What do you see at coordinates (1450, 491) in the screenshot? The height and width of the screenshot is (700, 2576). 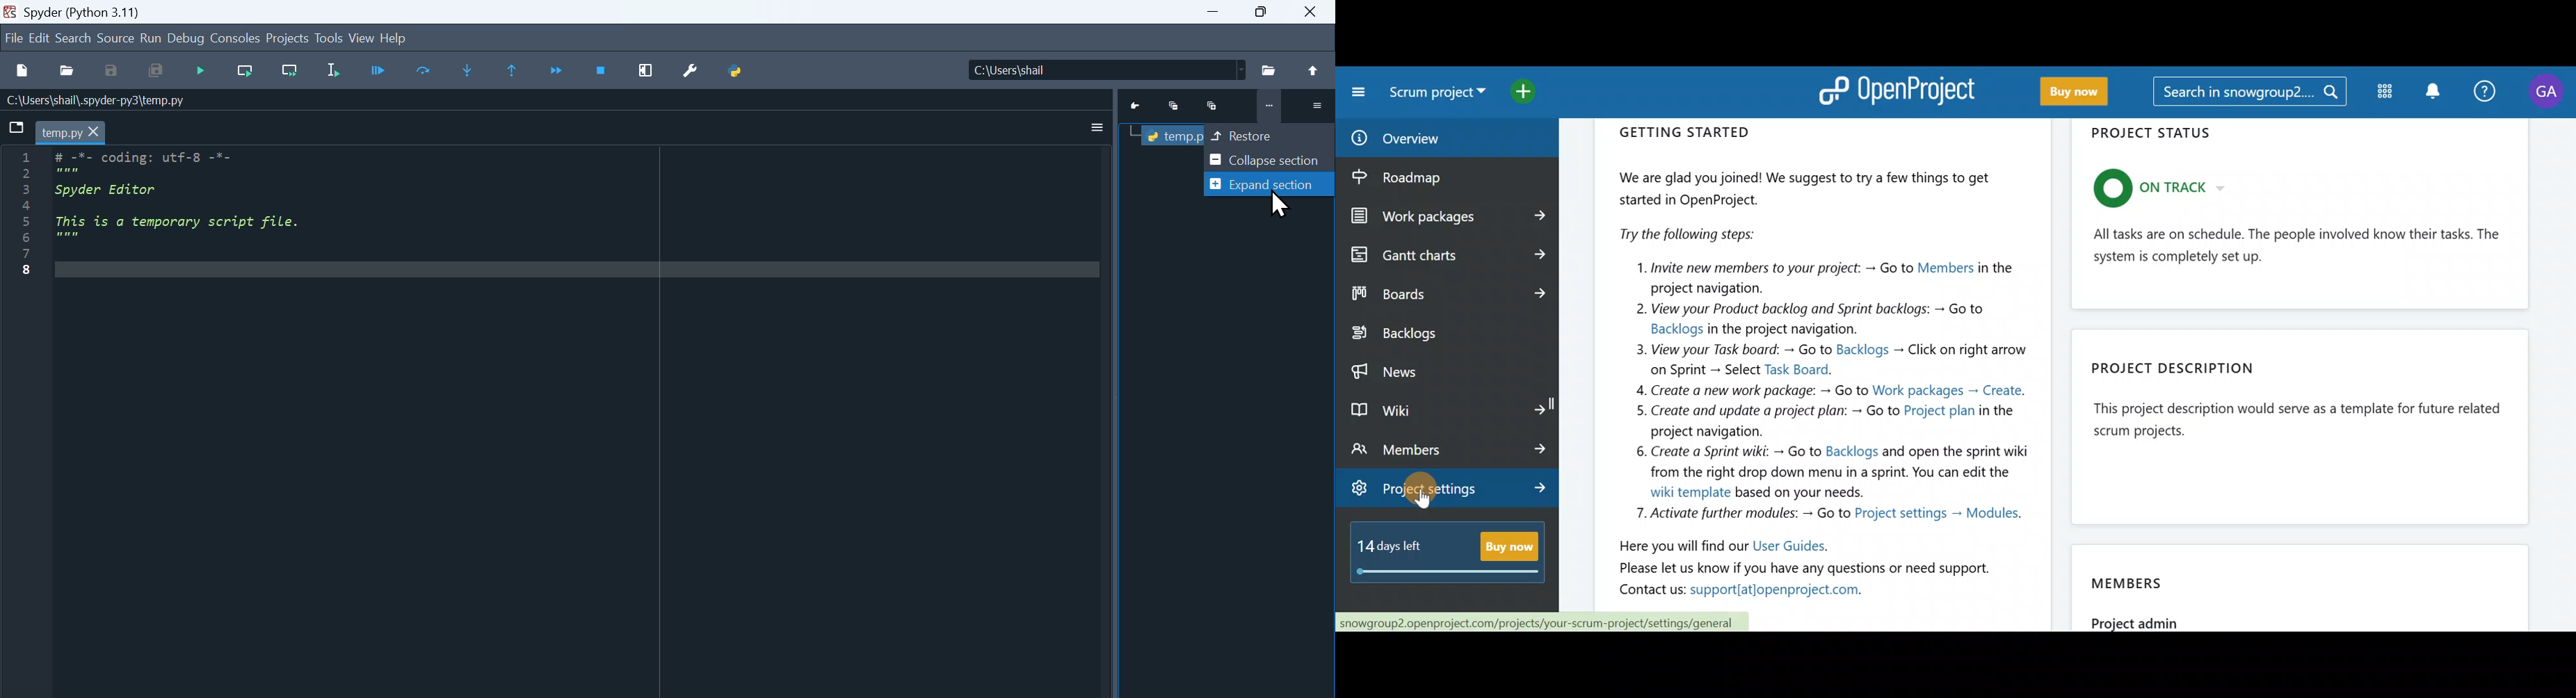 I see `Project settings` at bounding box center [1450, 491].